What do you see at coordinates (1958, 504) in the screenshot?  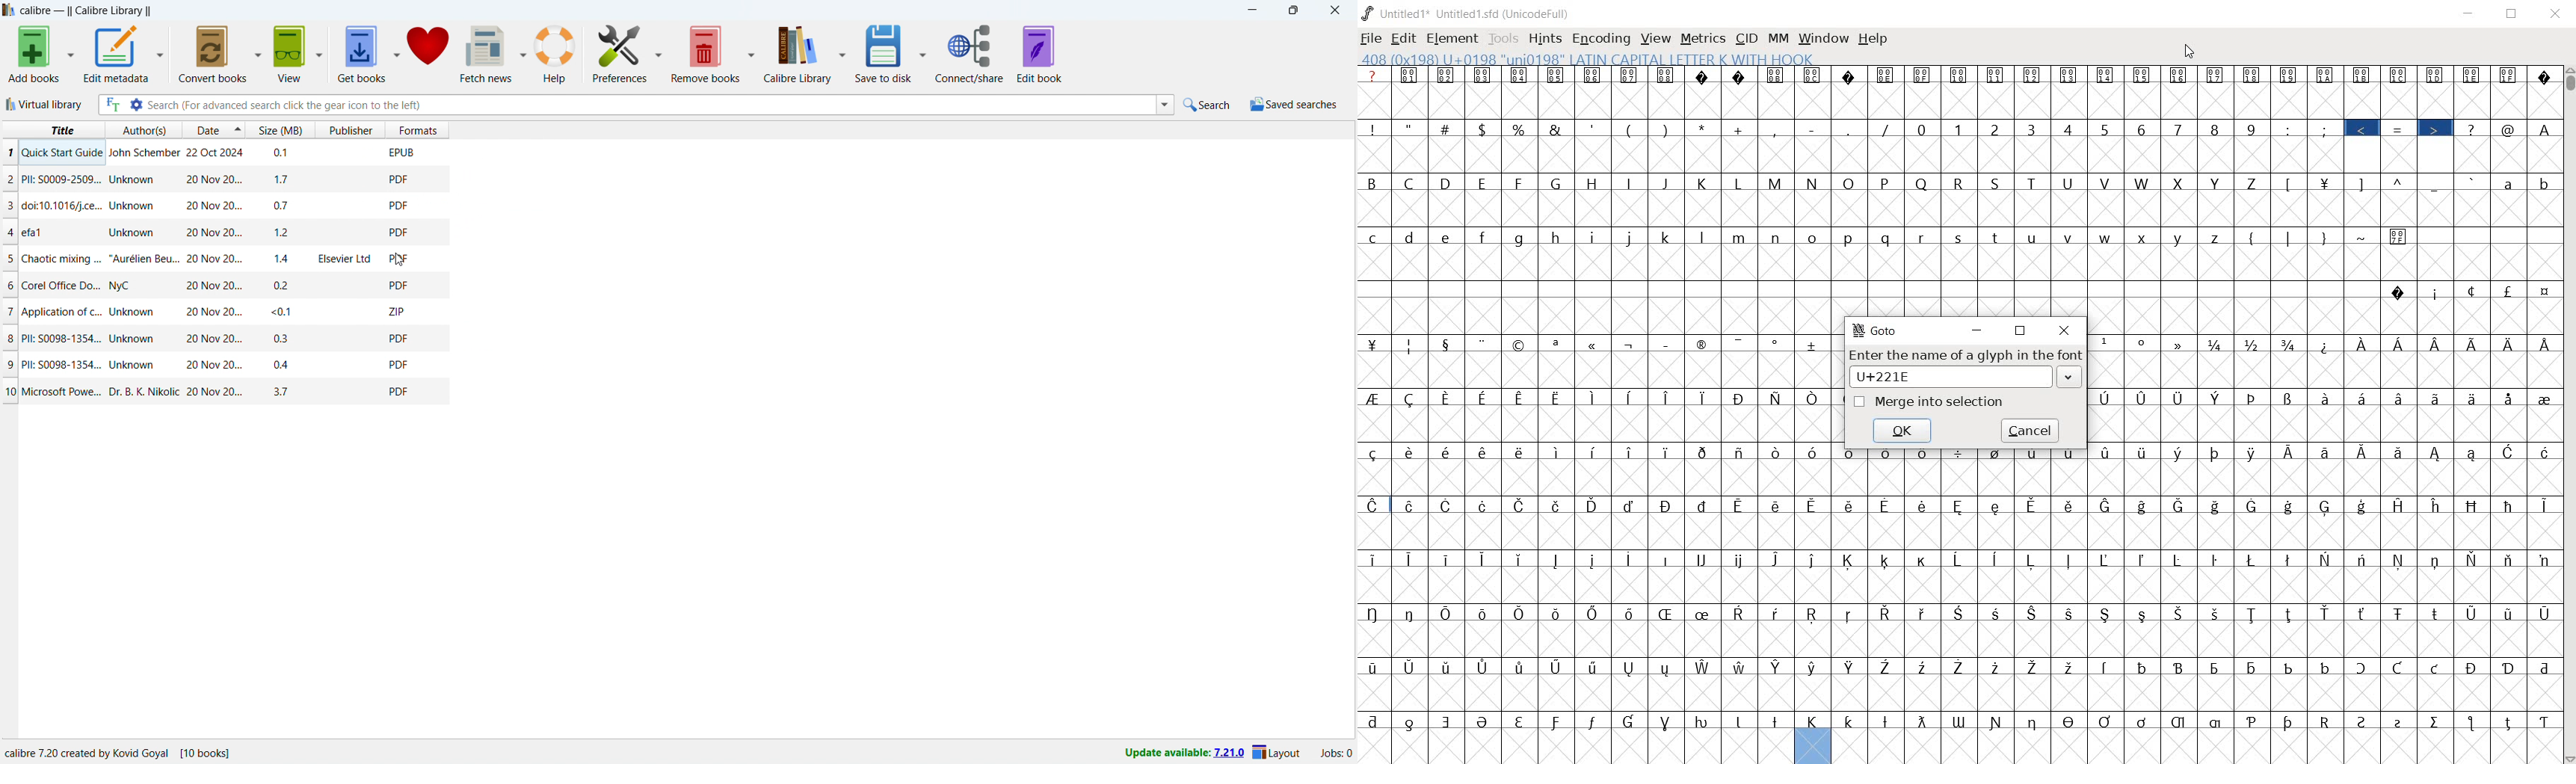 I see `special letters` at bounding box center [1958, 504].